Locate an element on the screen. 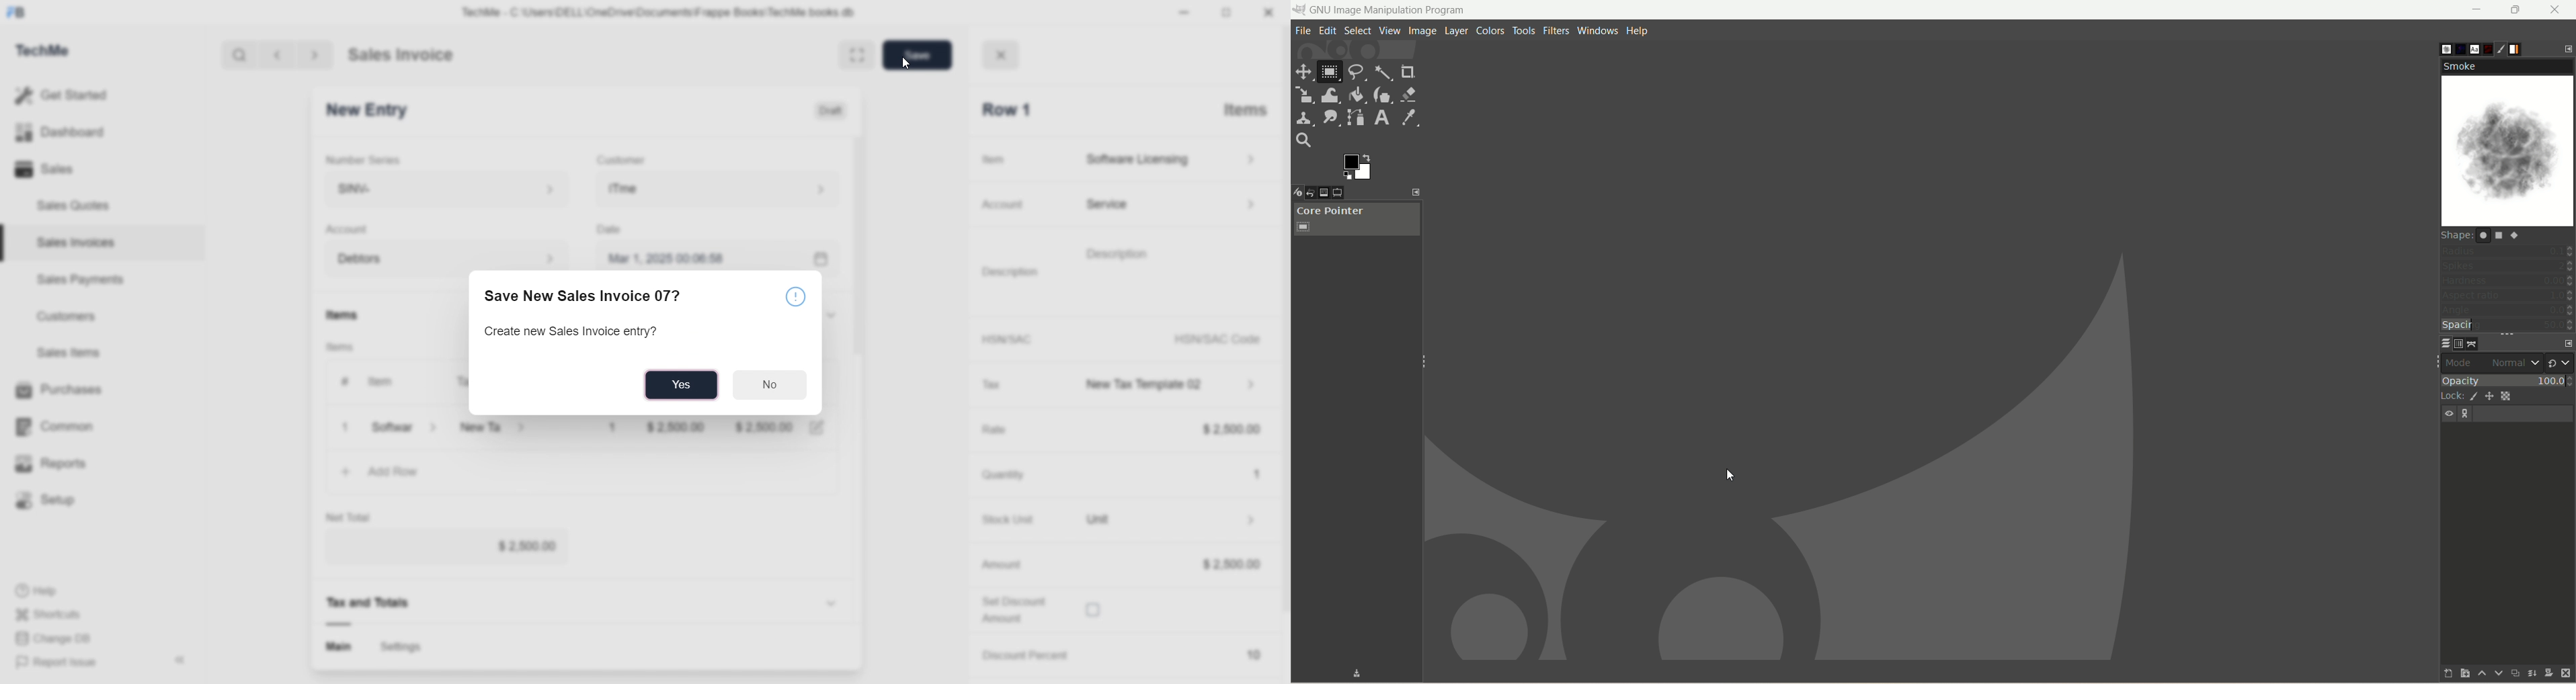 The height and width of the screenshot is (700, 2576). layers is located at coordinates (2438, 343).